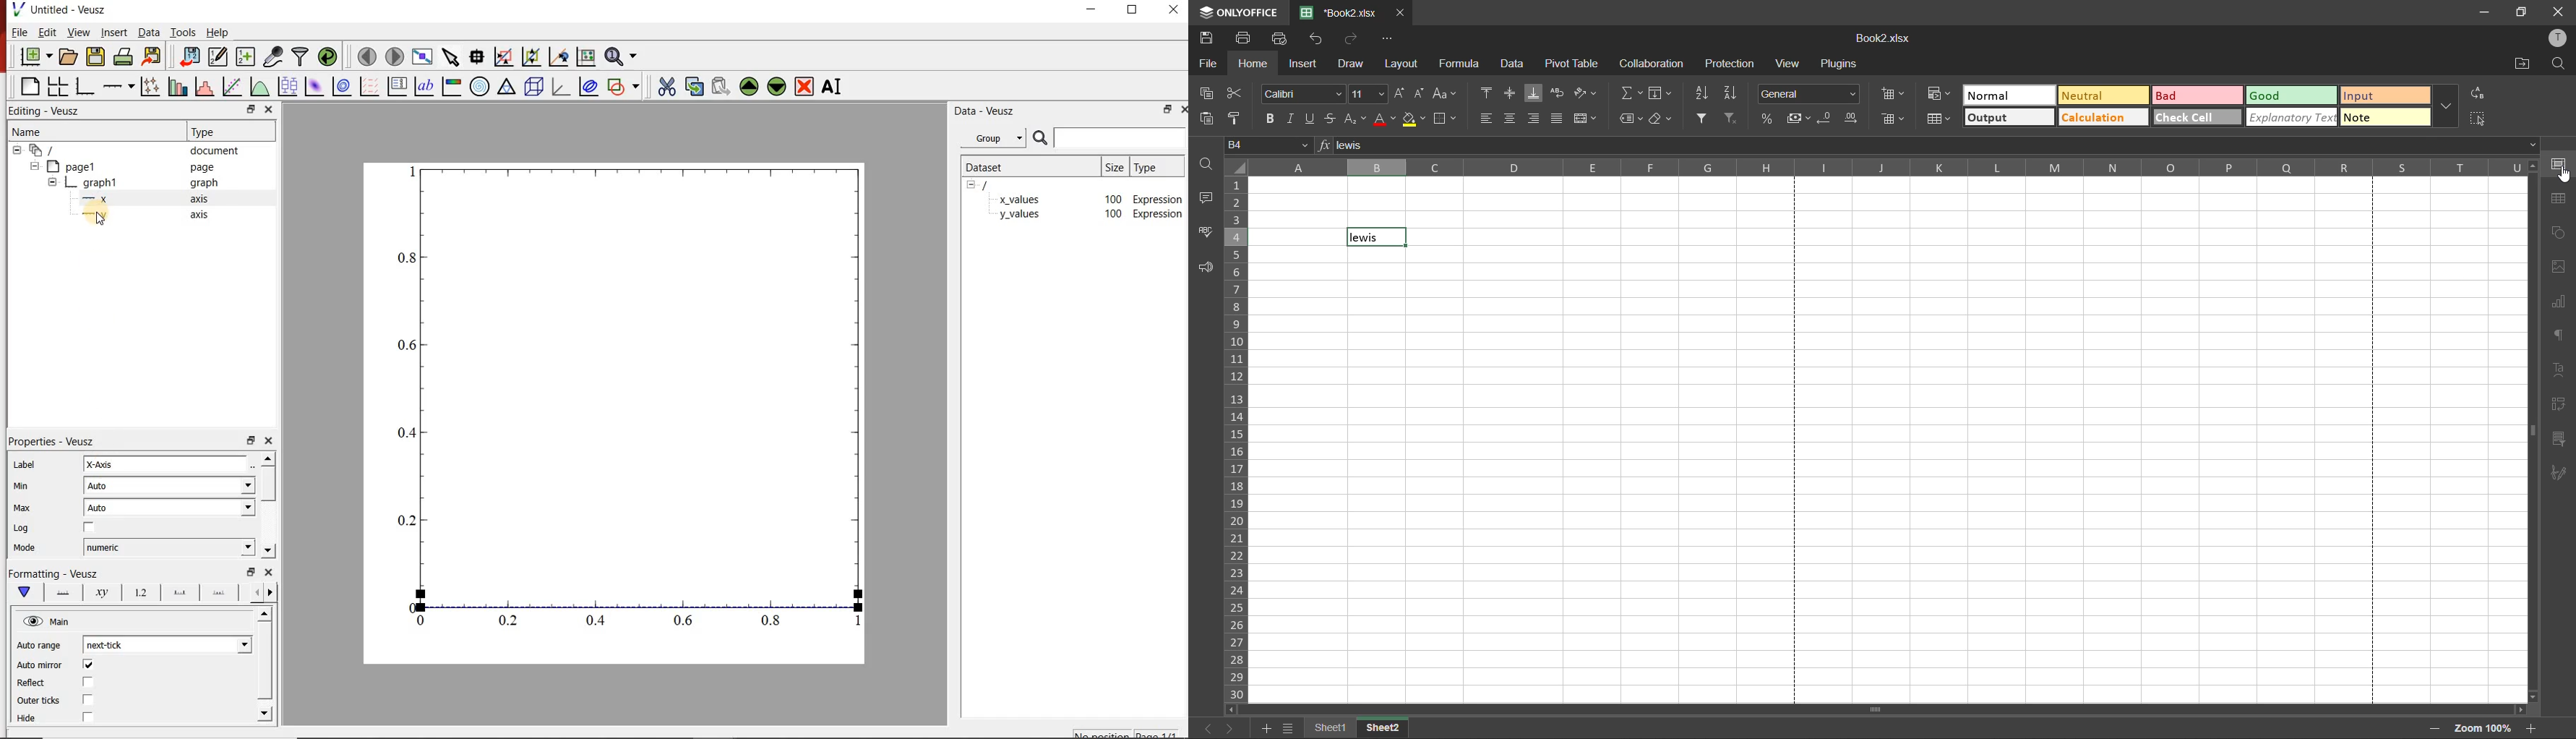 This screenshot has width=2576, height=756. I want to click on accounting, so click(1799, 119).